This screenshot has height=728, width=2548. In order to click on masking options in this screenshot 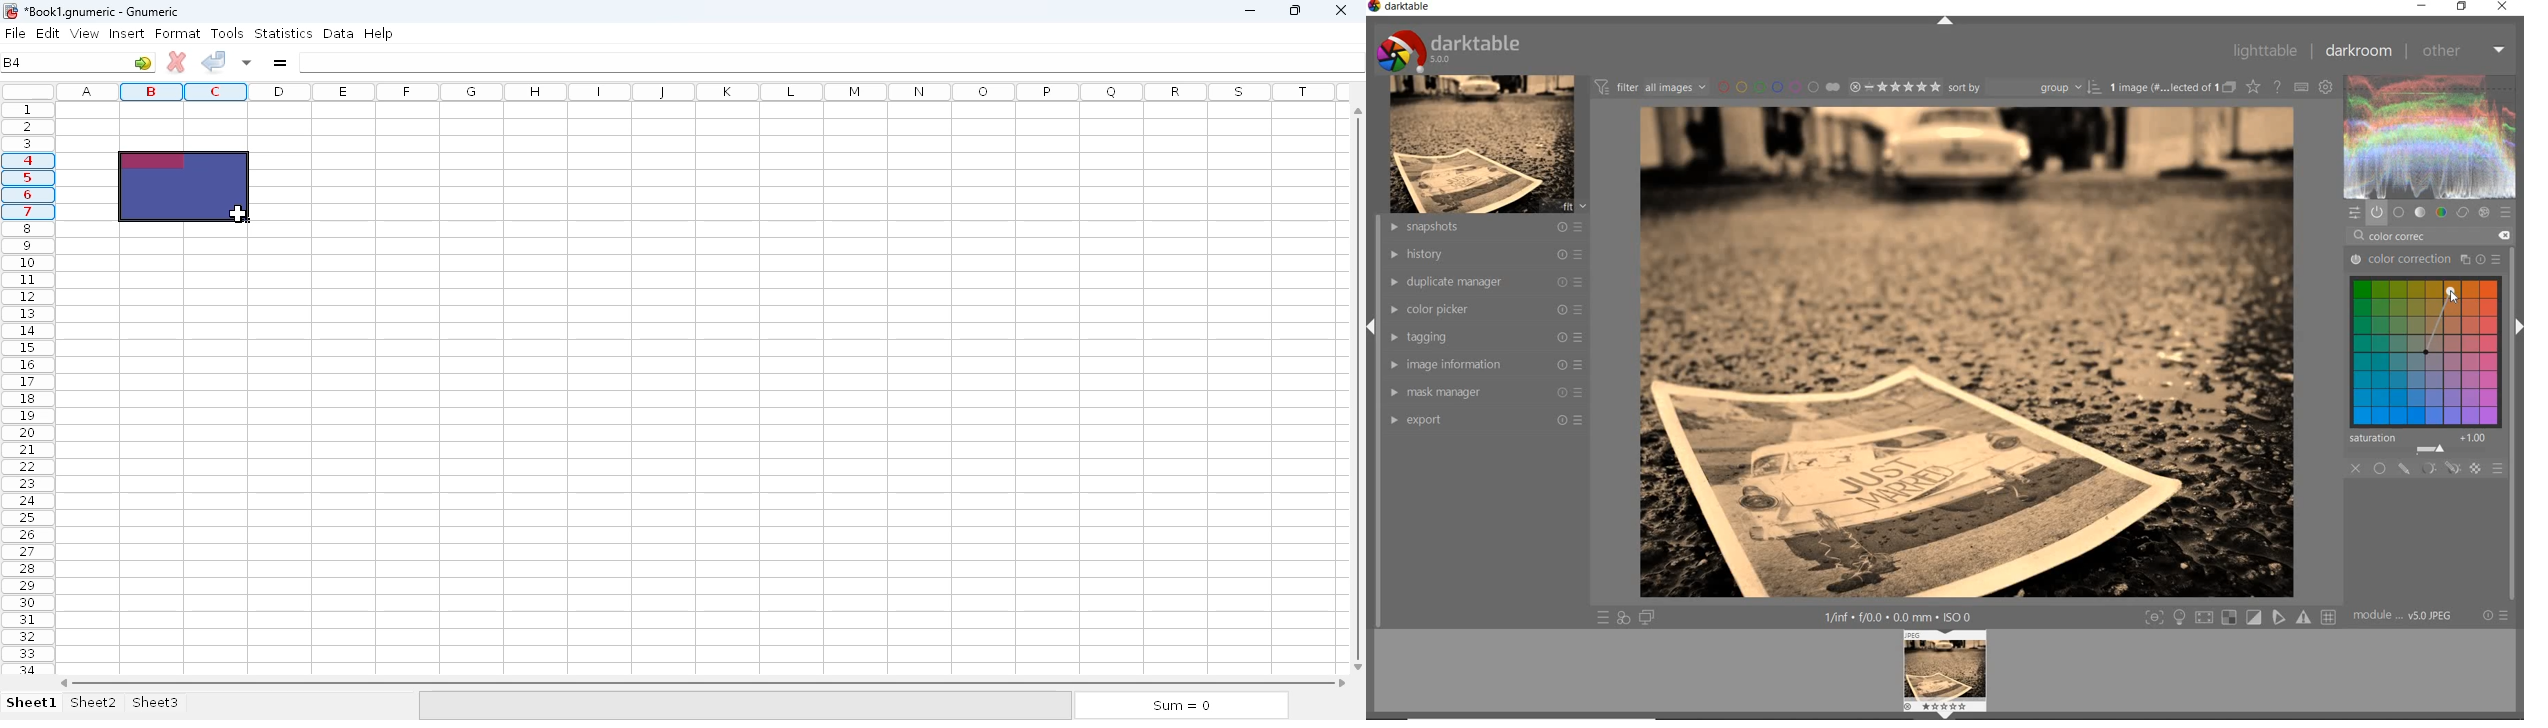, I will do `click(2438, 468)`.